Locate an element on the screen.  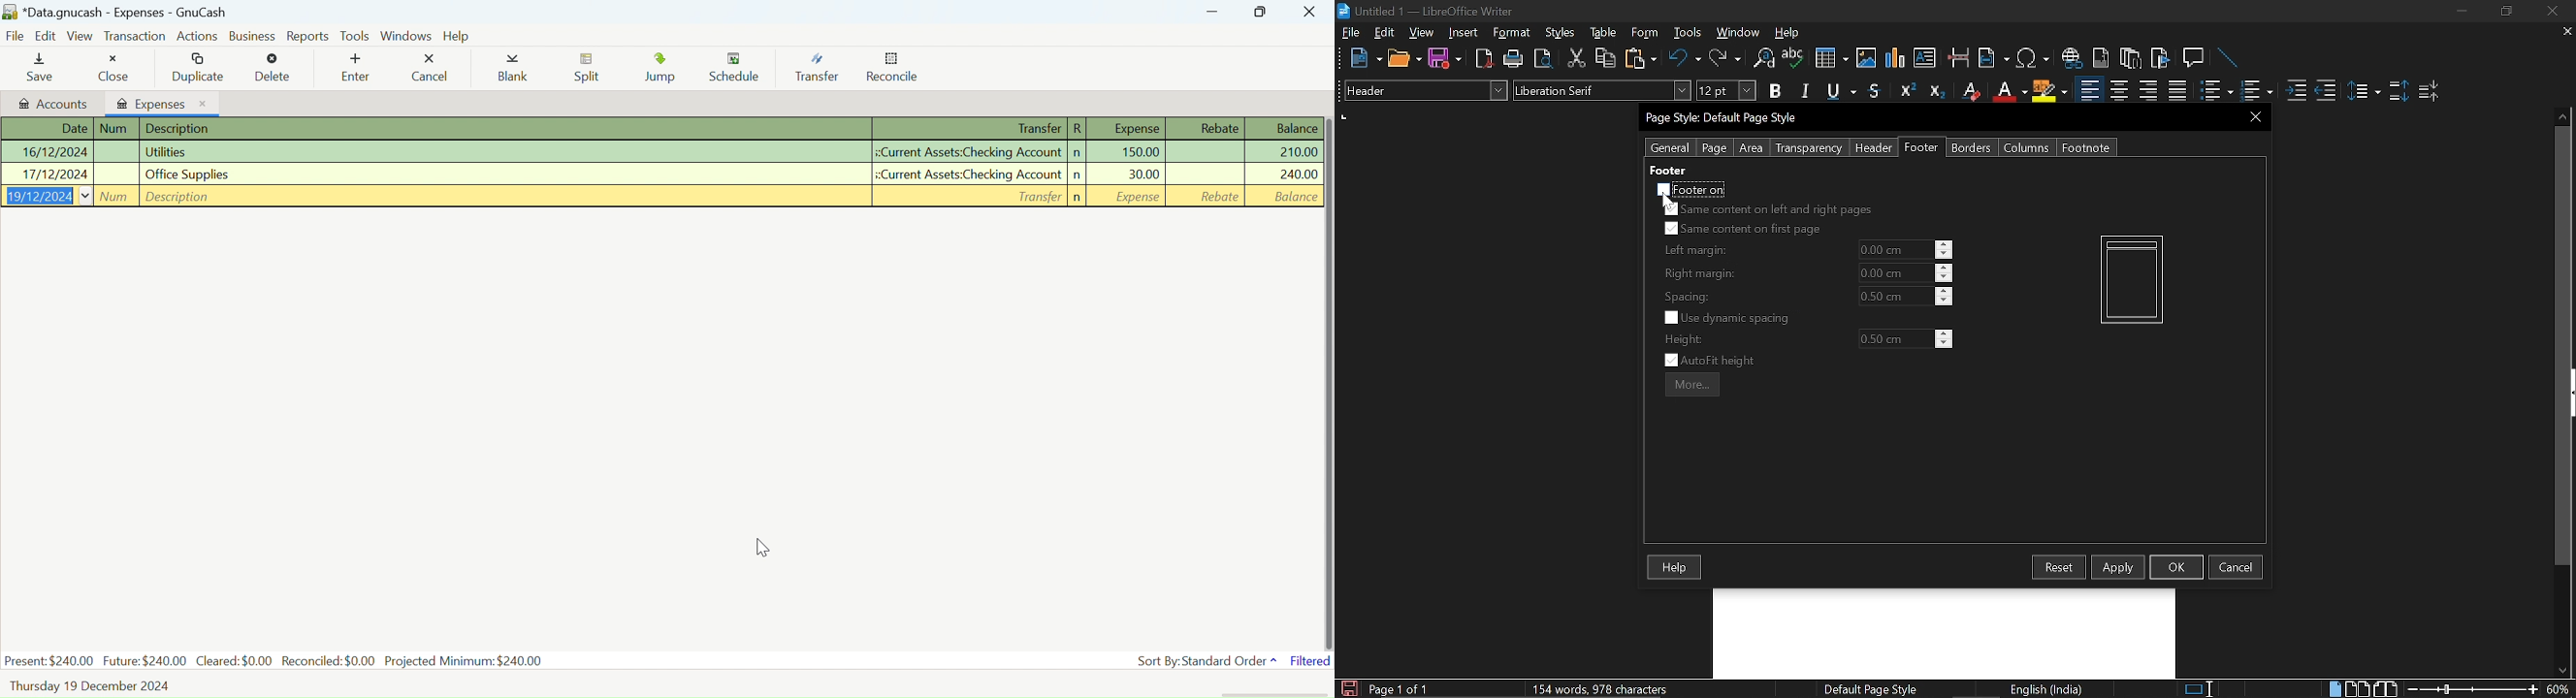
Same content on left and right is located at coordinates (1767, 211).